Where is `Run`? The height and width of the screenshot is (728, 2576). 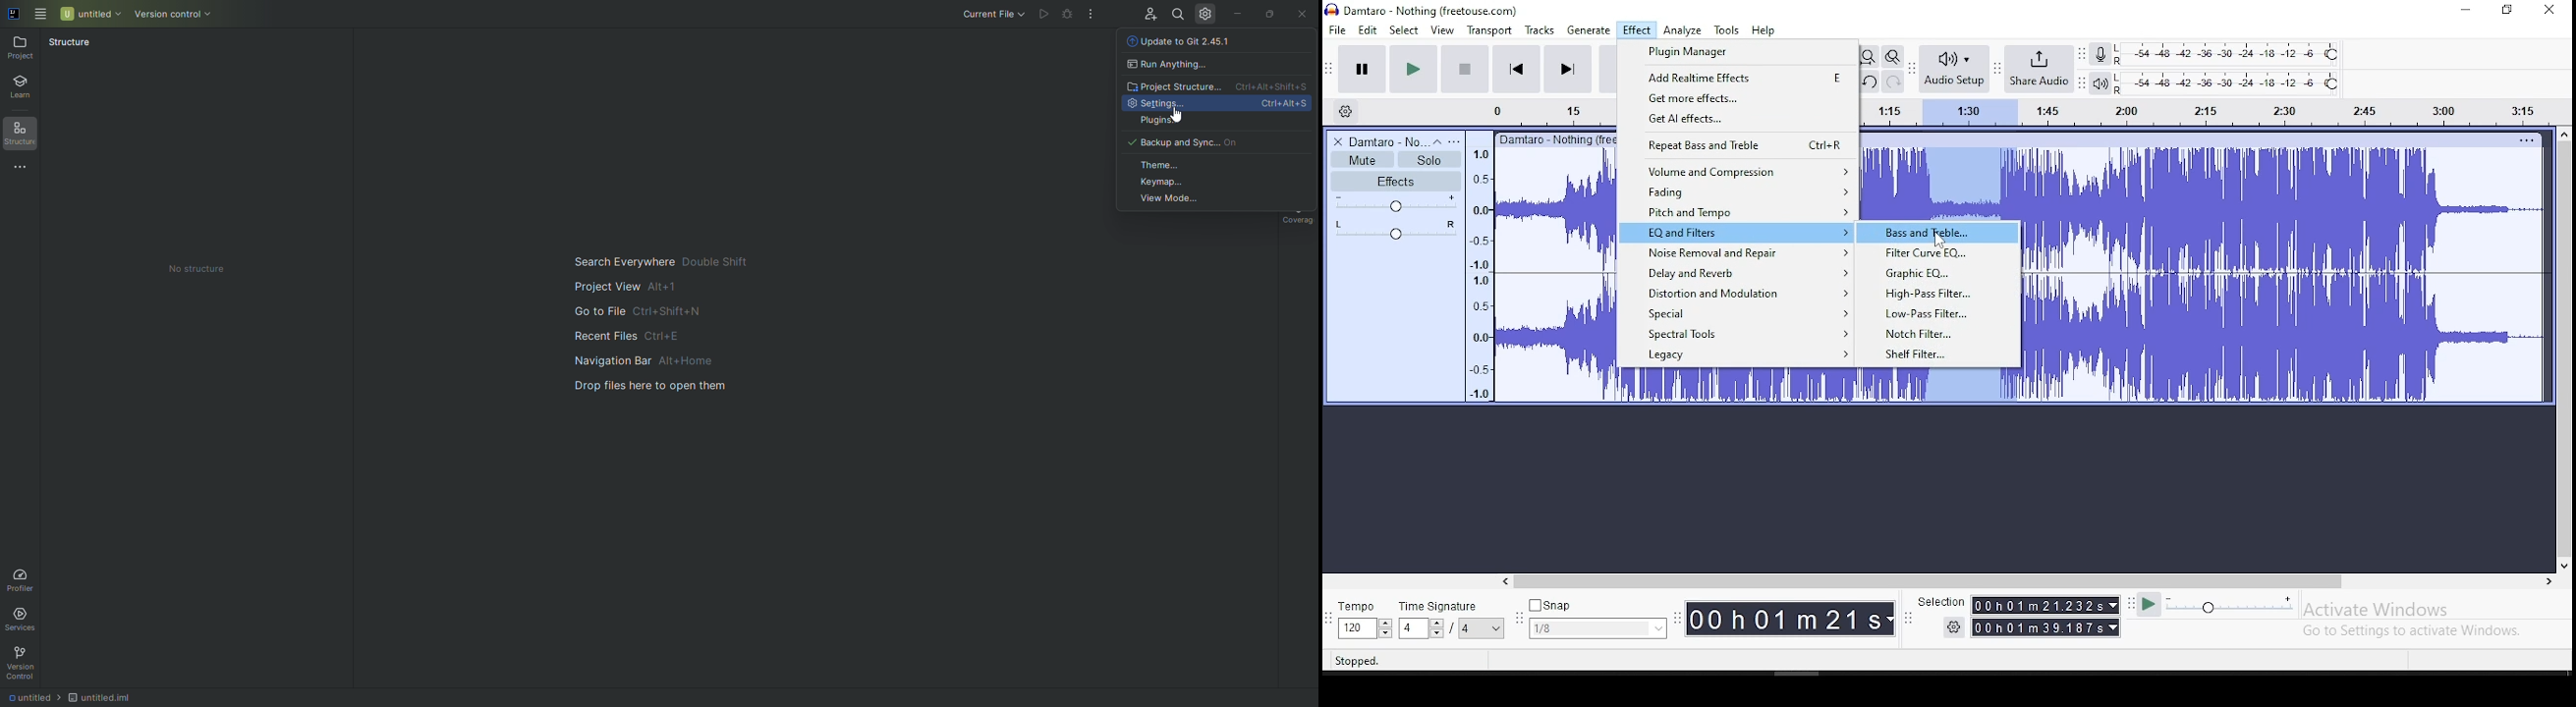 Run is located at coordinates (1042, 14).